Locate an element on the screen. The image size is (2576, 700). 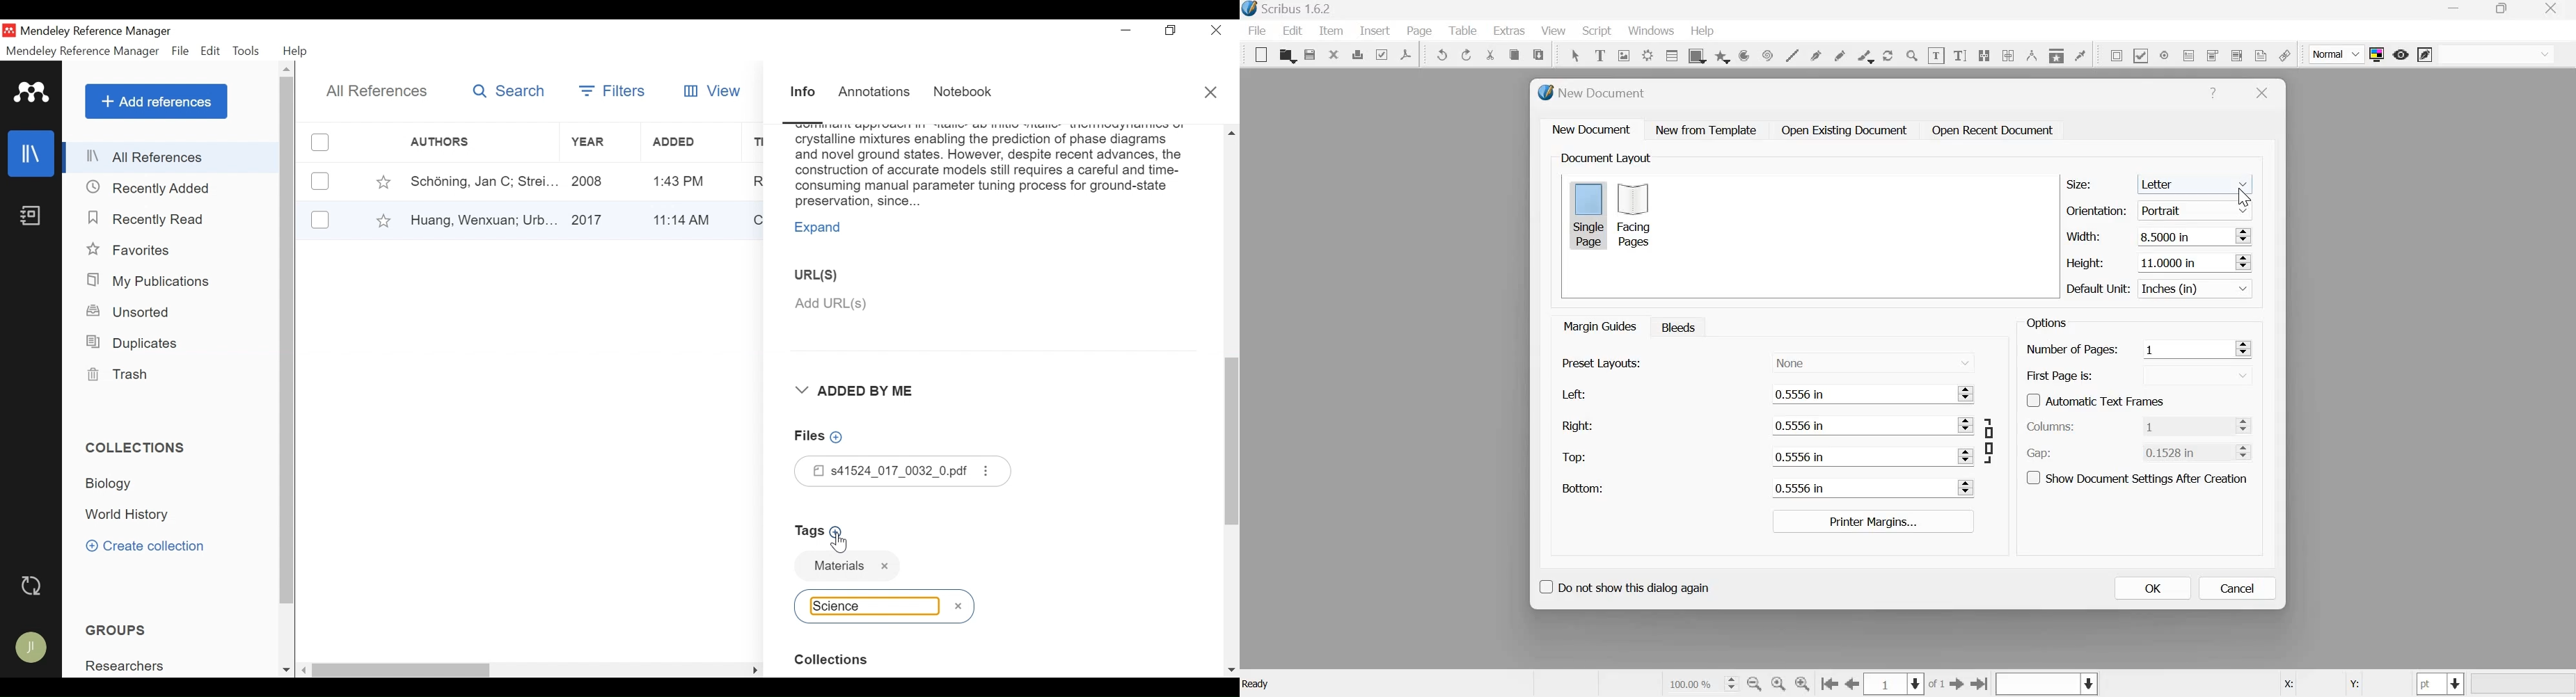
Mendeley Reference Manager is located at coordinates (99, 31).